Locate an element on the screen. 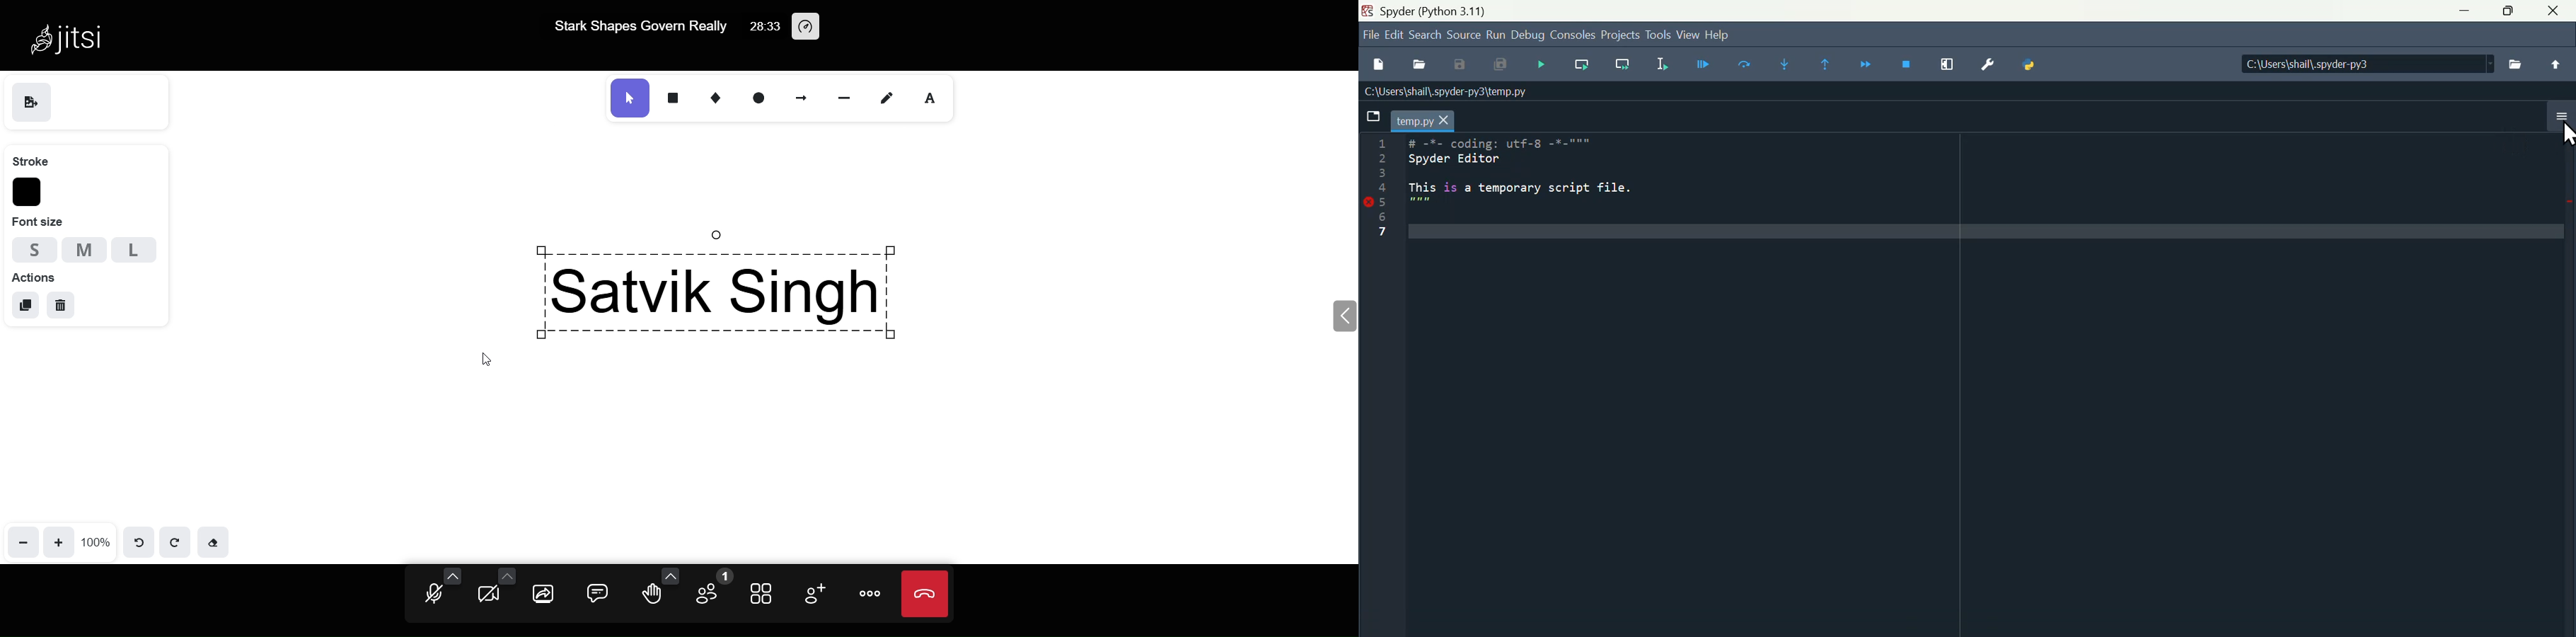 This screenshot has height=644, width=2576. View is located at coordinates (1686, 36).